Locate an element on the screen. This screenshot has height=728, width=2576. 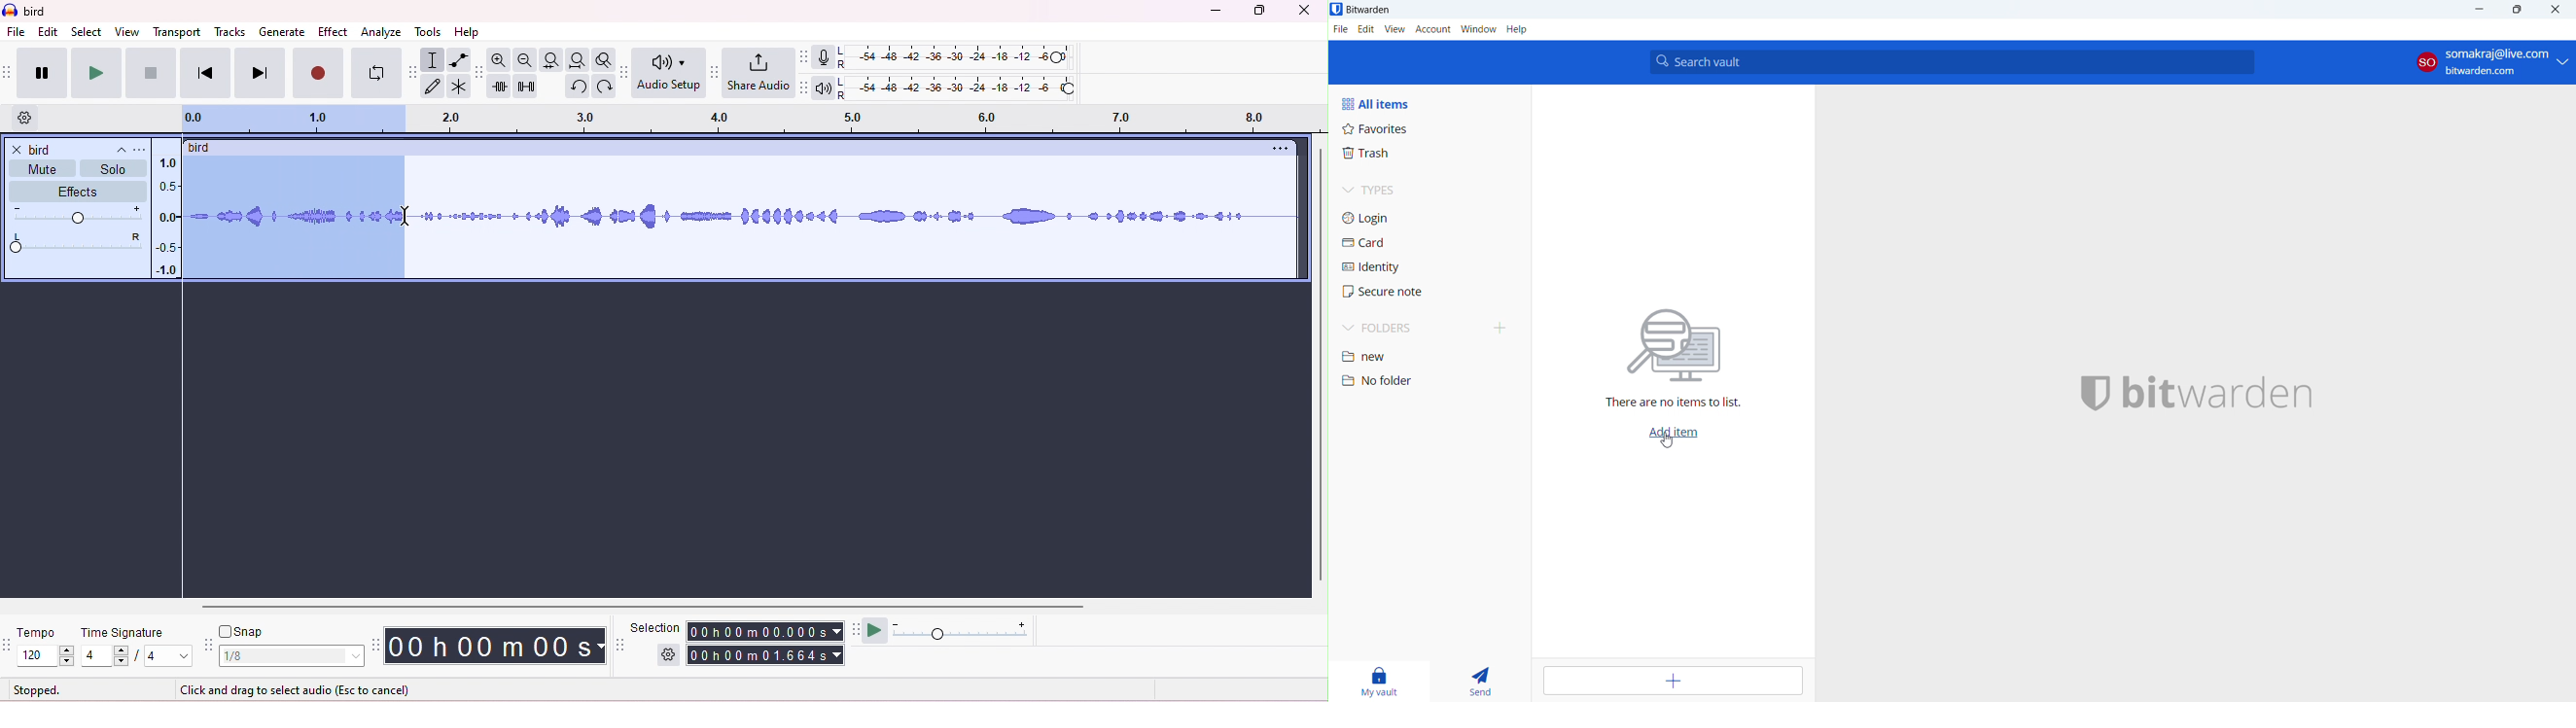
4/4 (select time signature) is located at coordinates (136, 657).